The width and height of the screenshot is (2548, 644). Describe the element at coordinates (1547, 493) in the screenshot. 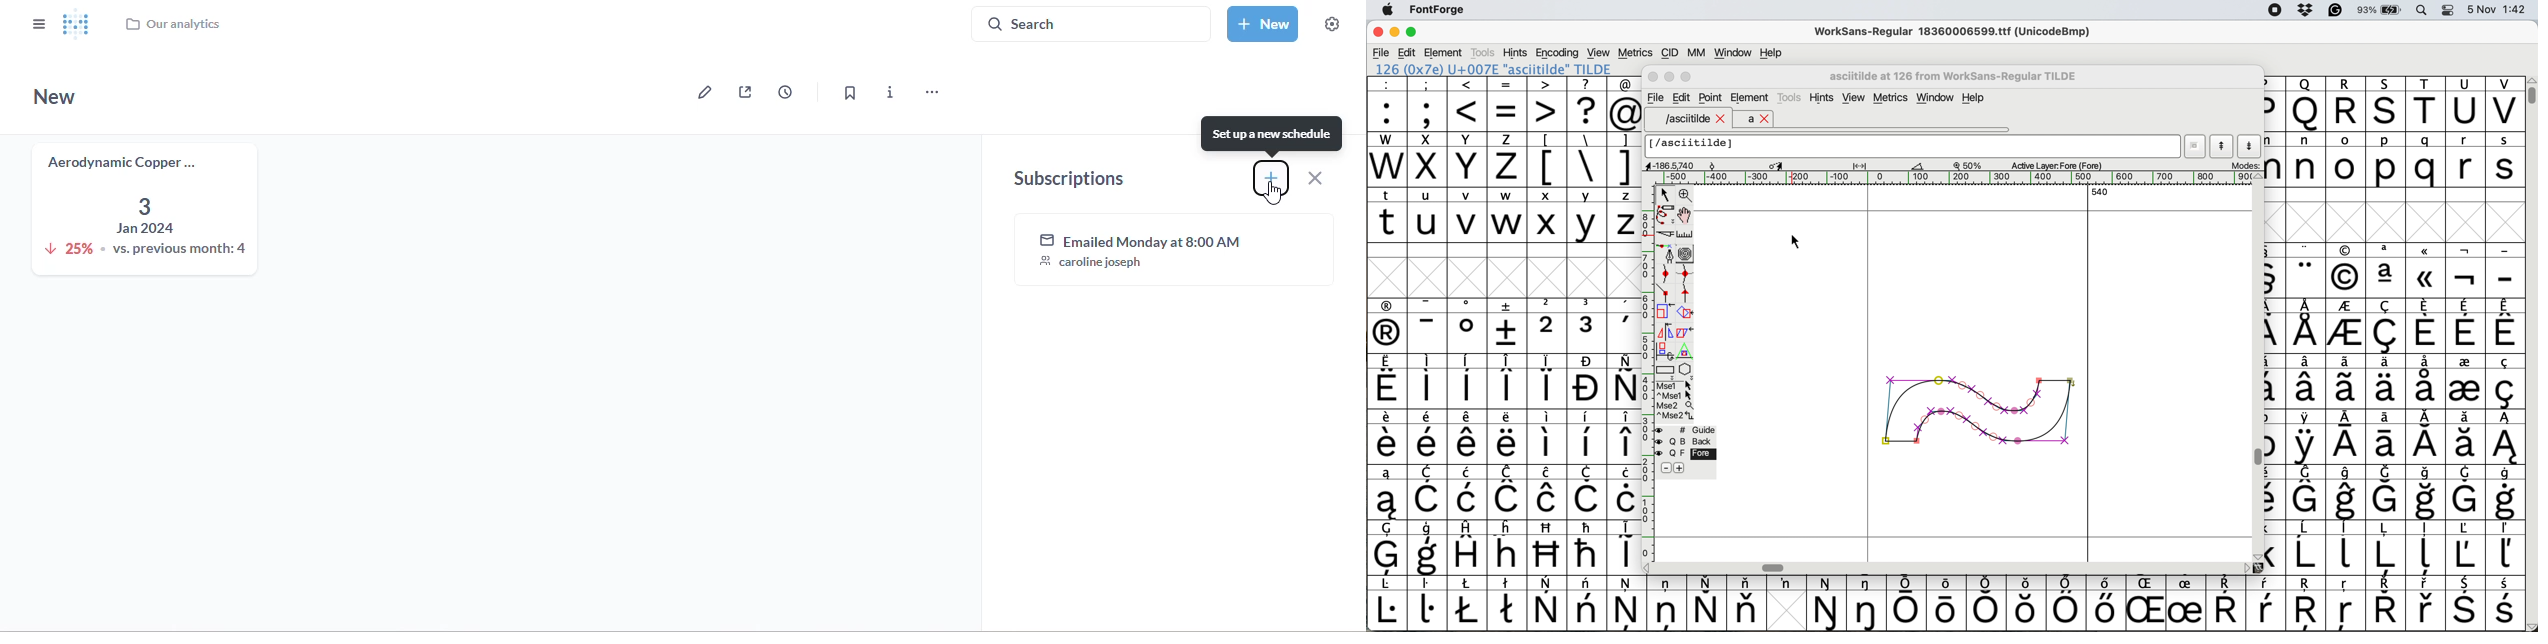

I see `symbol` at that location.